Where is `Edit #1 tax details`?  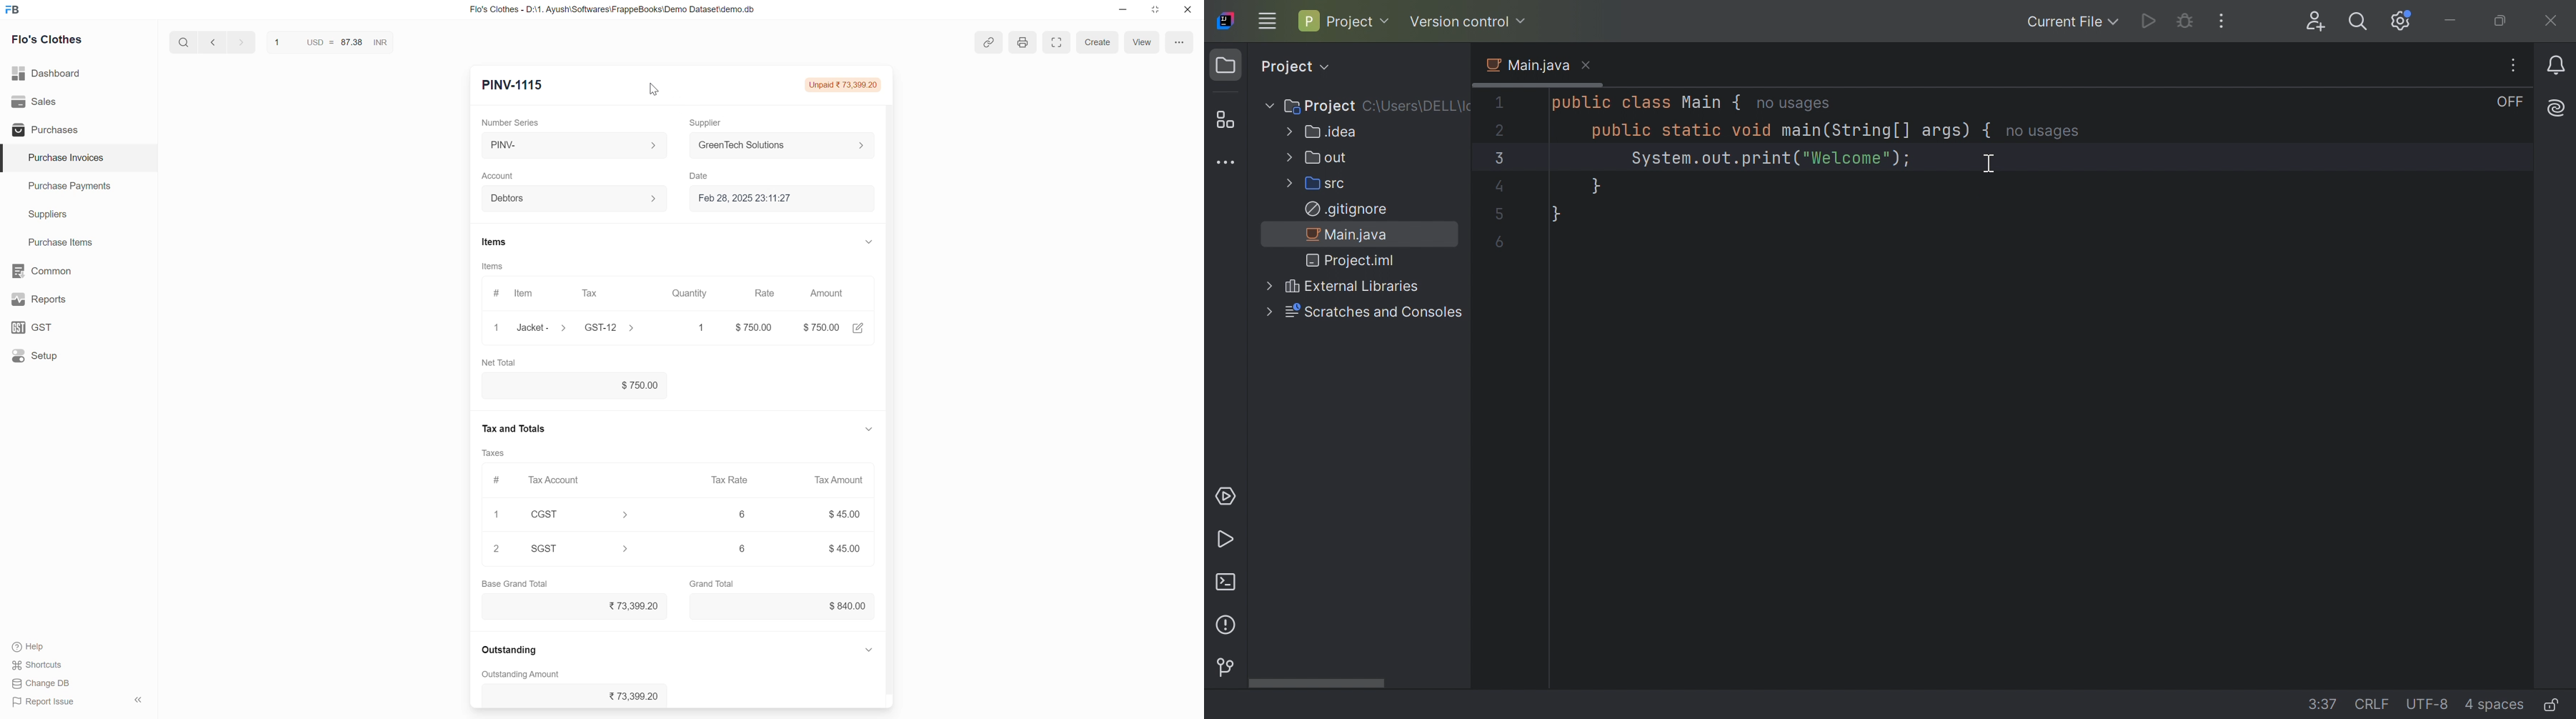 Edit #1 tax details is located at coordinates (626, 515).